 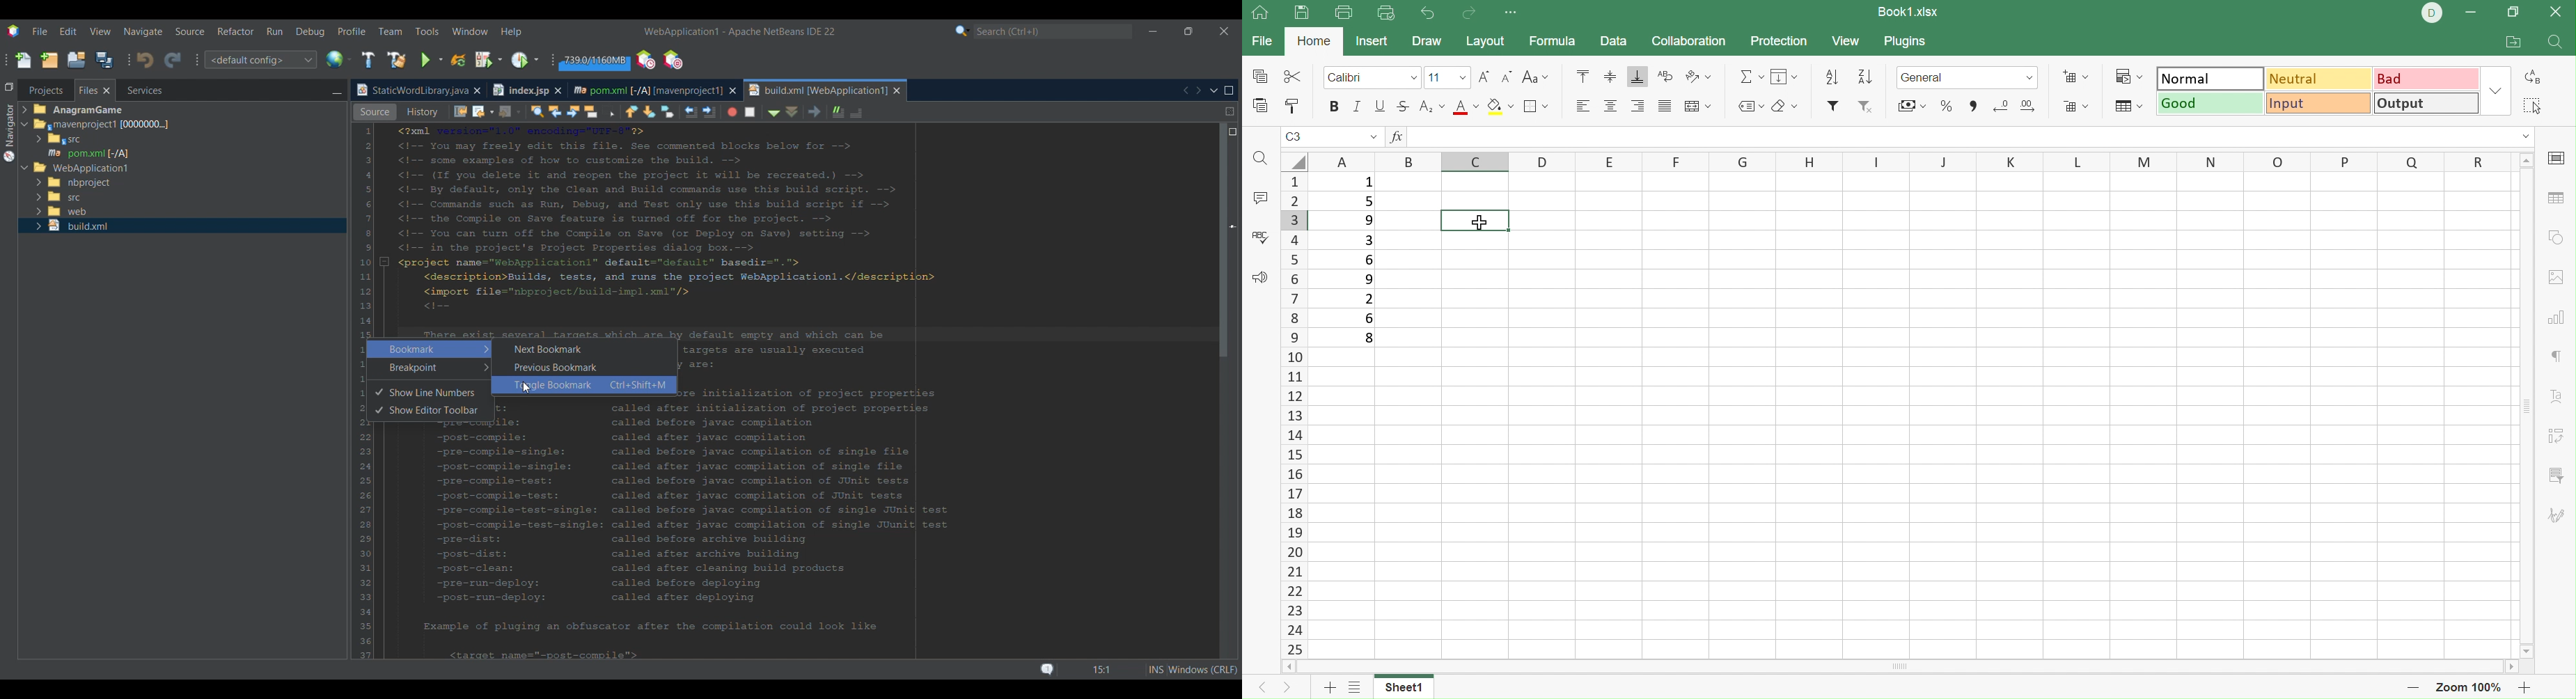 What do you see at coordinates (511, 32) in the screenshot?
I see `Help menu` at bounding box center [511, 32].